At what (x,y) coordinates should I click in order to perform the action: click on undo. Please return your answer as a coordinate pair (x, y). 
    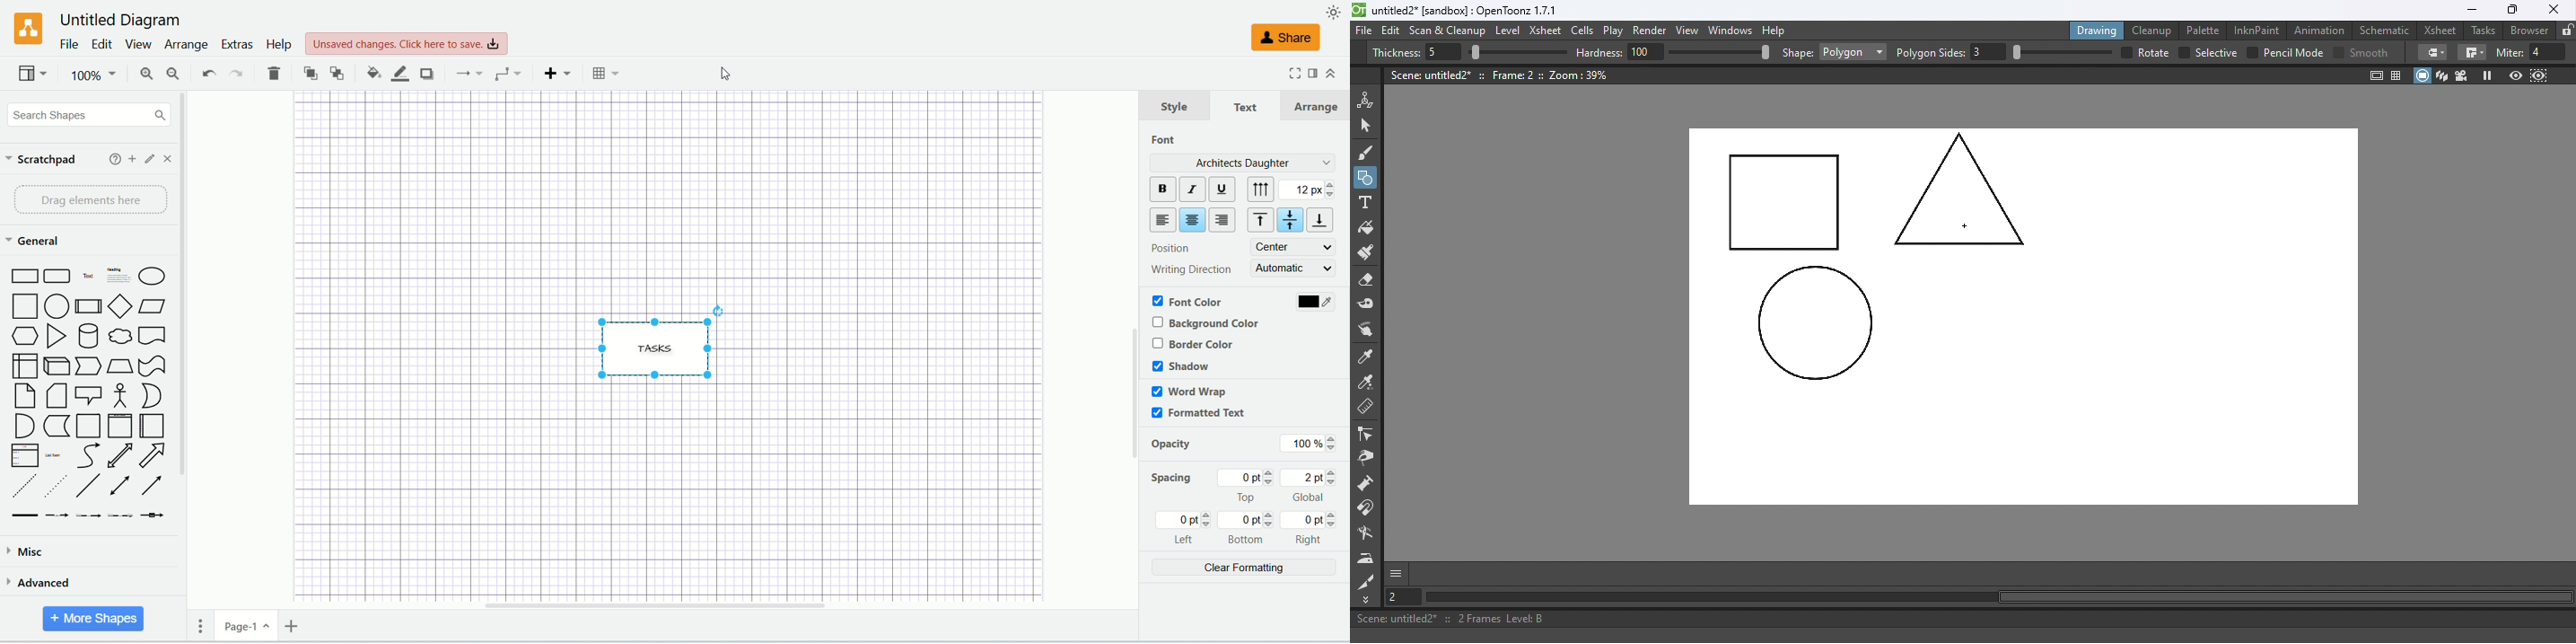
    Looking at the image, I should click on (207, 74).